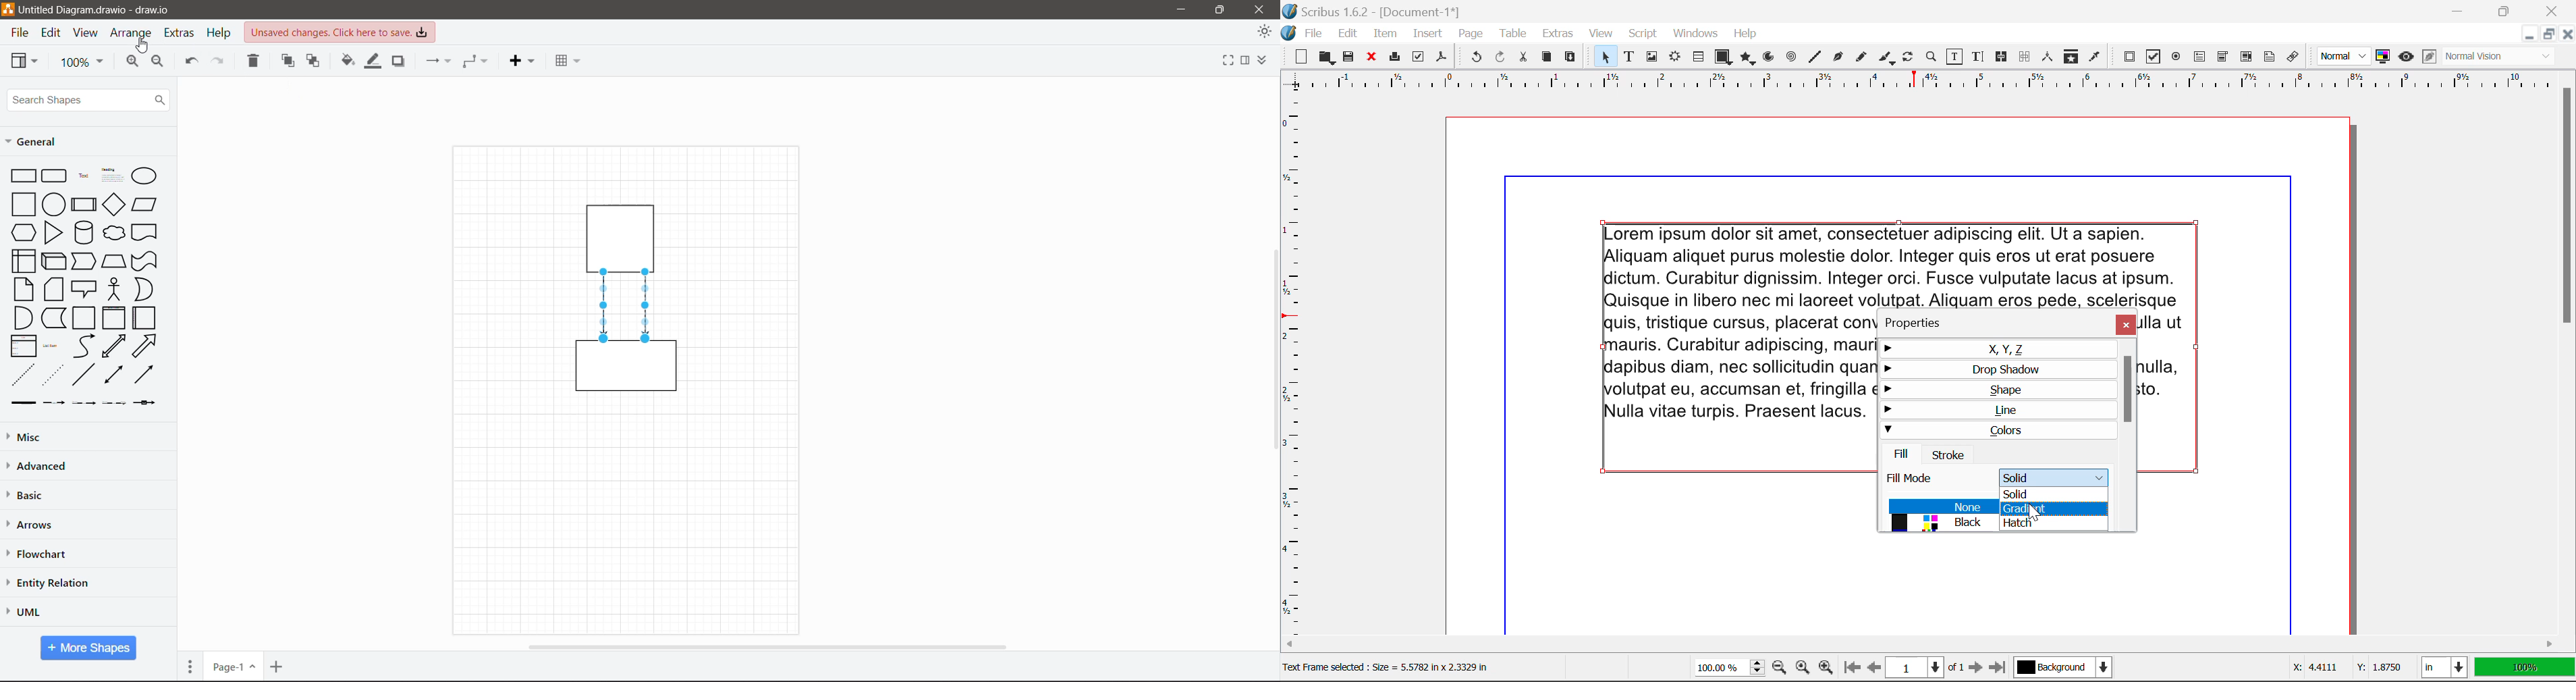  What do you see at coordinates (2406, 57) in the screenshot?
I see `Preview Mode` at bounding box center [2406, 57].